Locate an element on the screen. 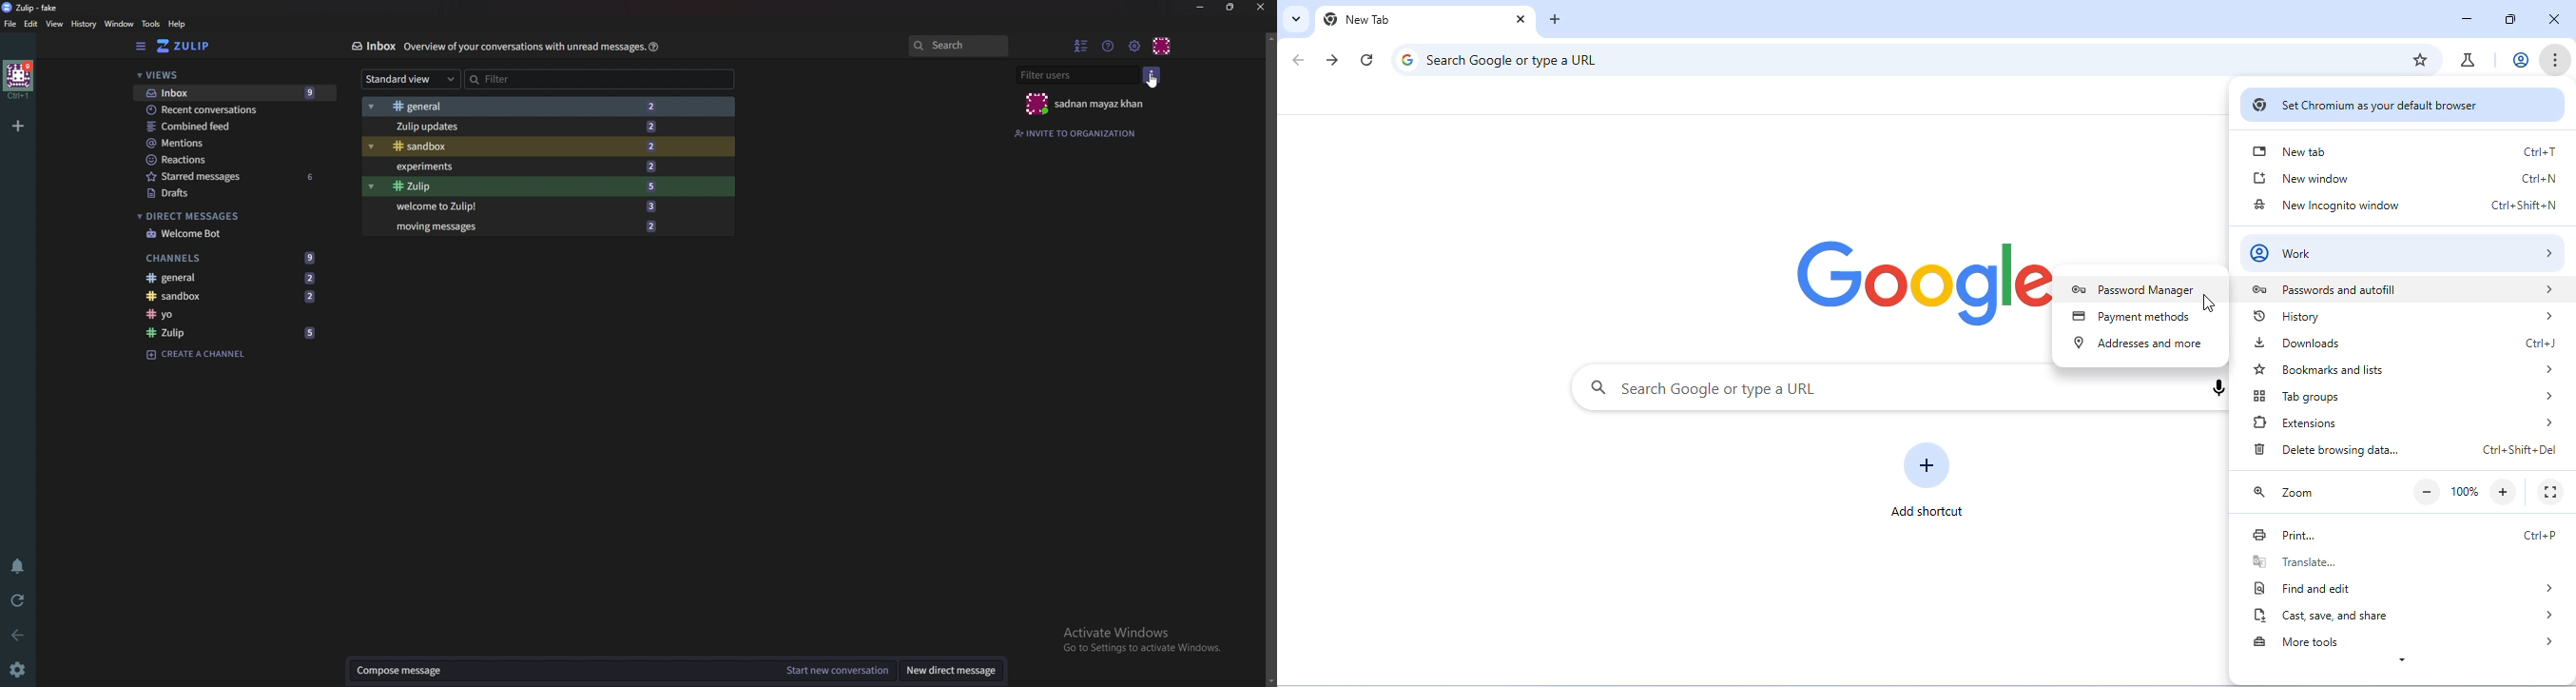 Image resolution: width=2576 pixels, height=700 pixels. Starred messages is located at coordinates (234, 176).